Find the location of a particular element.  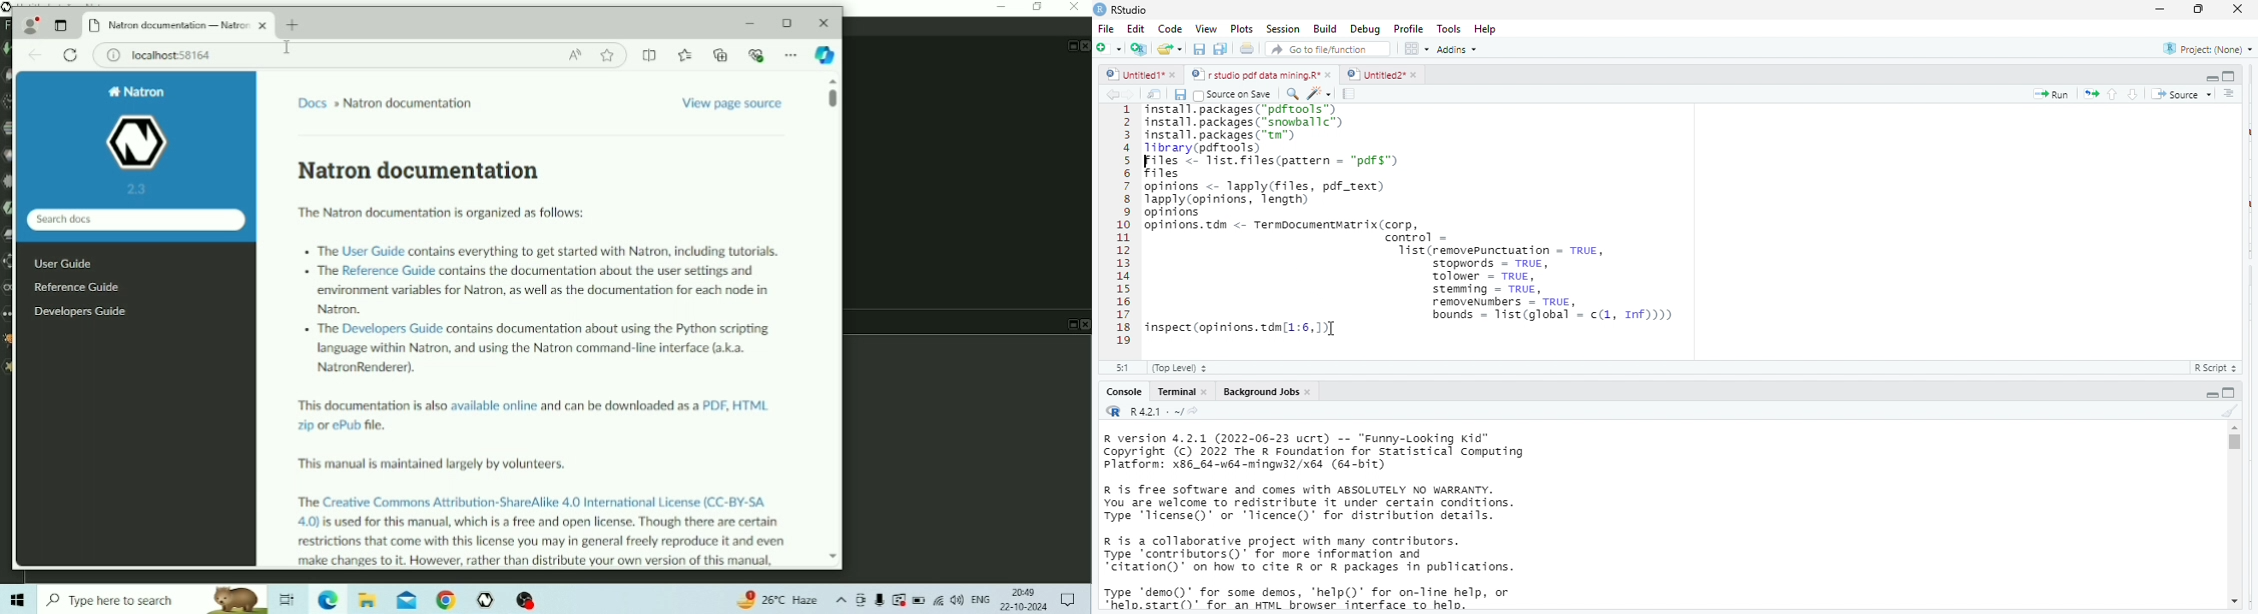

compile report is located at coordinates (1351, 94).